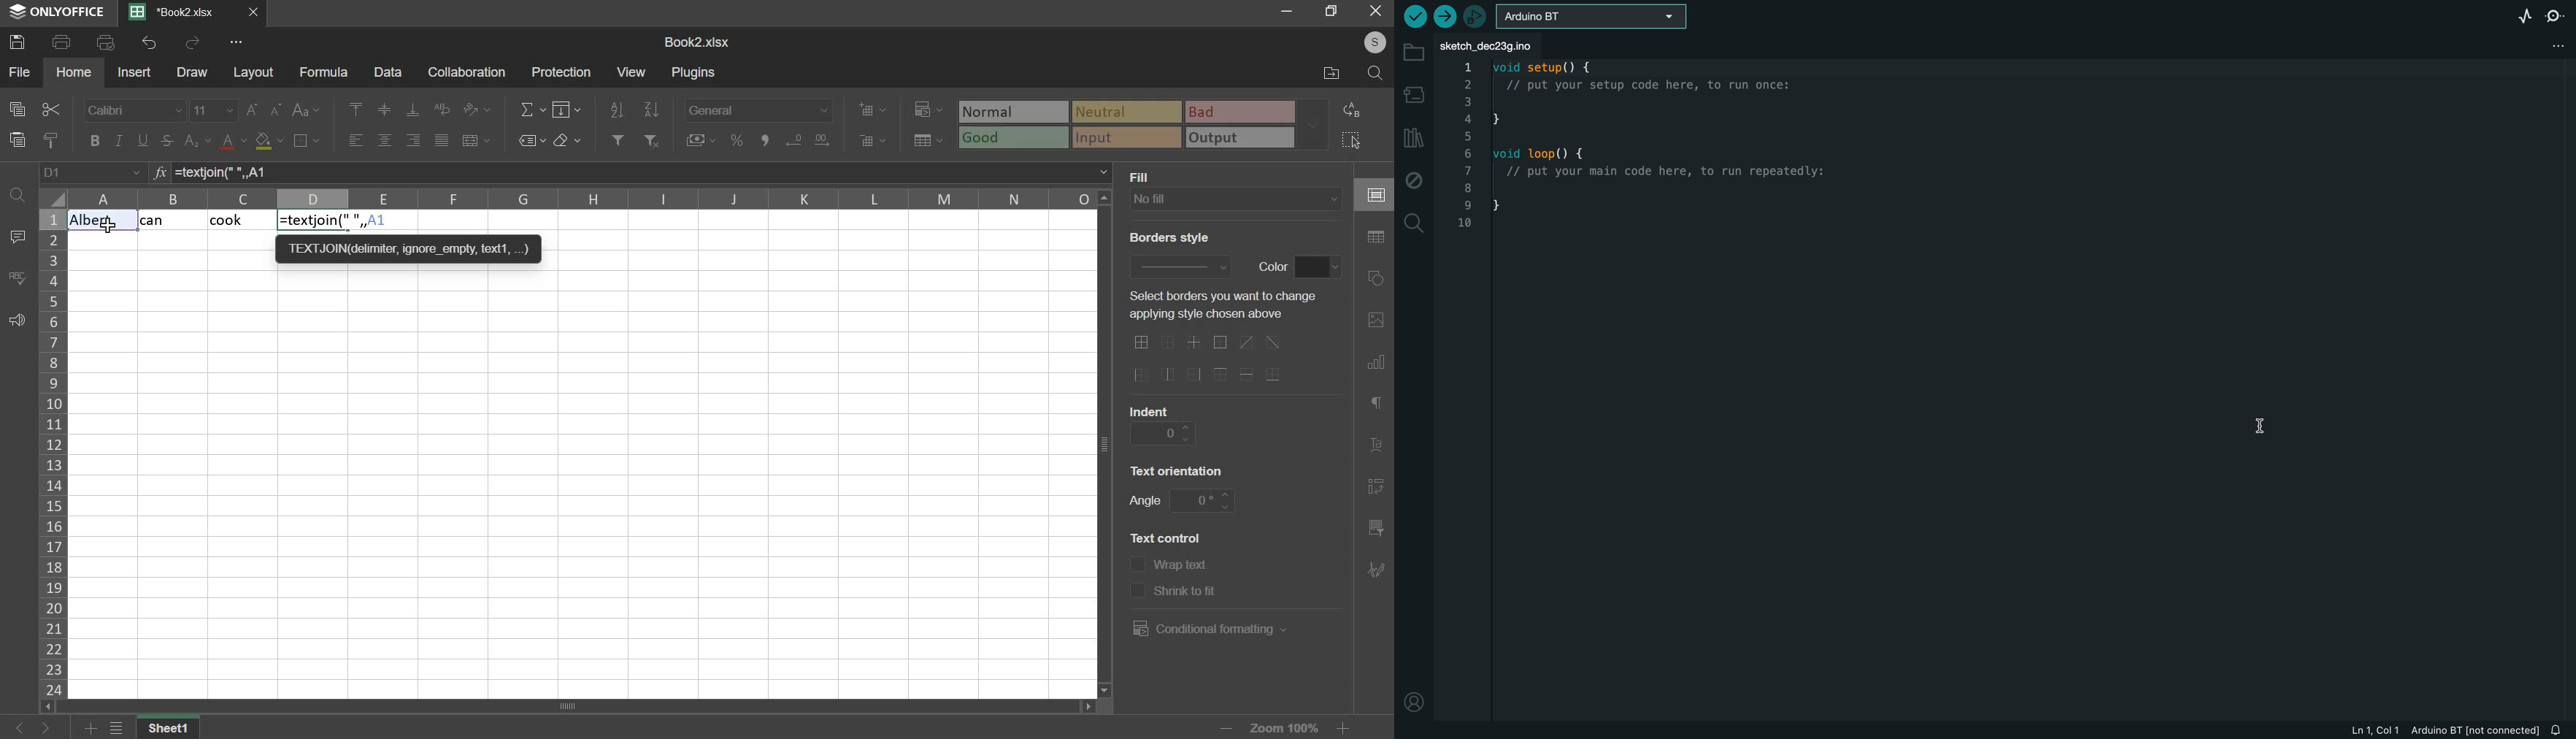  Describe the element at coordinates (413, 110) in the screenshot. I see `align bottom` at that location.